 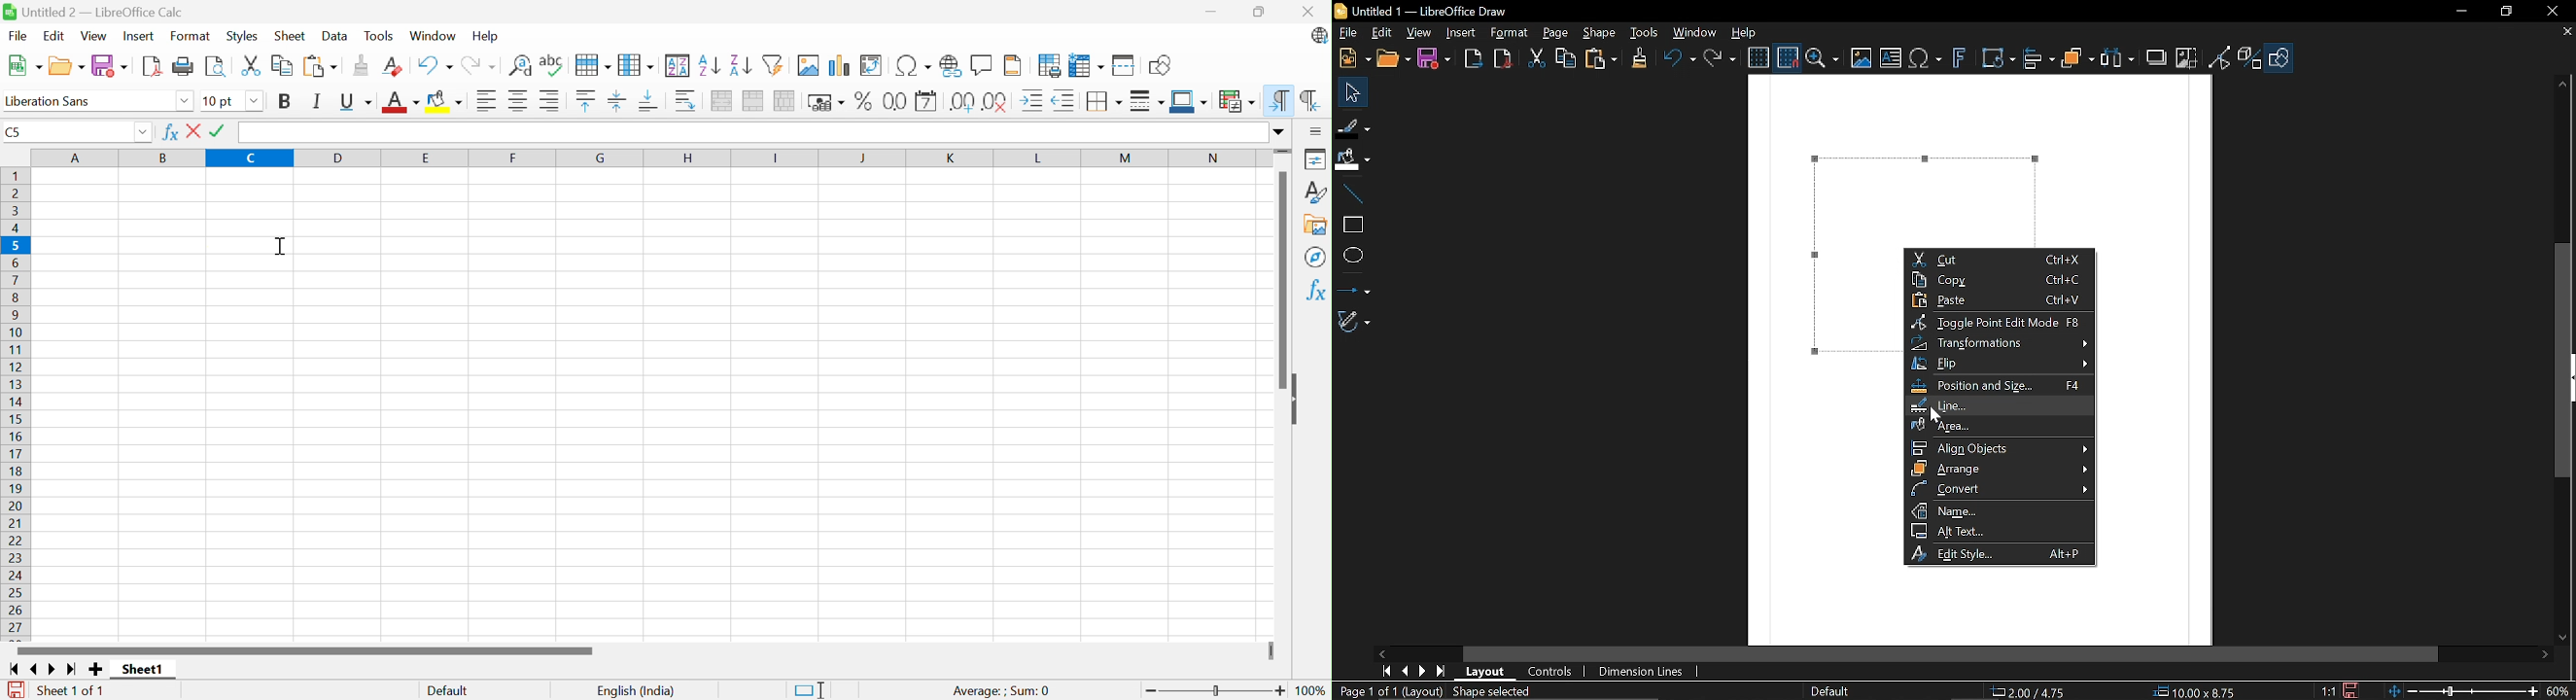 What do you see at coordinates (2563, 85) in the screenshot?
I see `Move up` at bounding box center [2563, 85].